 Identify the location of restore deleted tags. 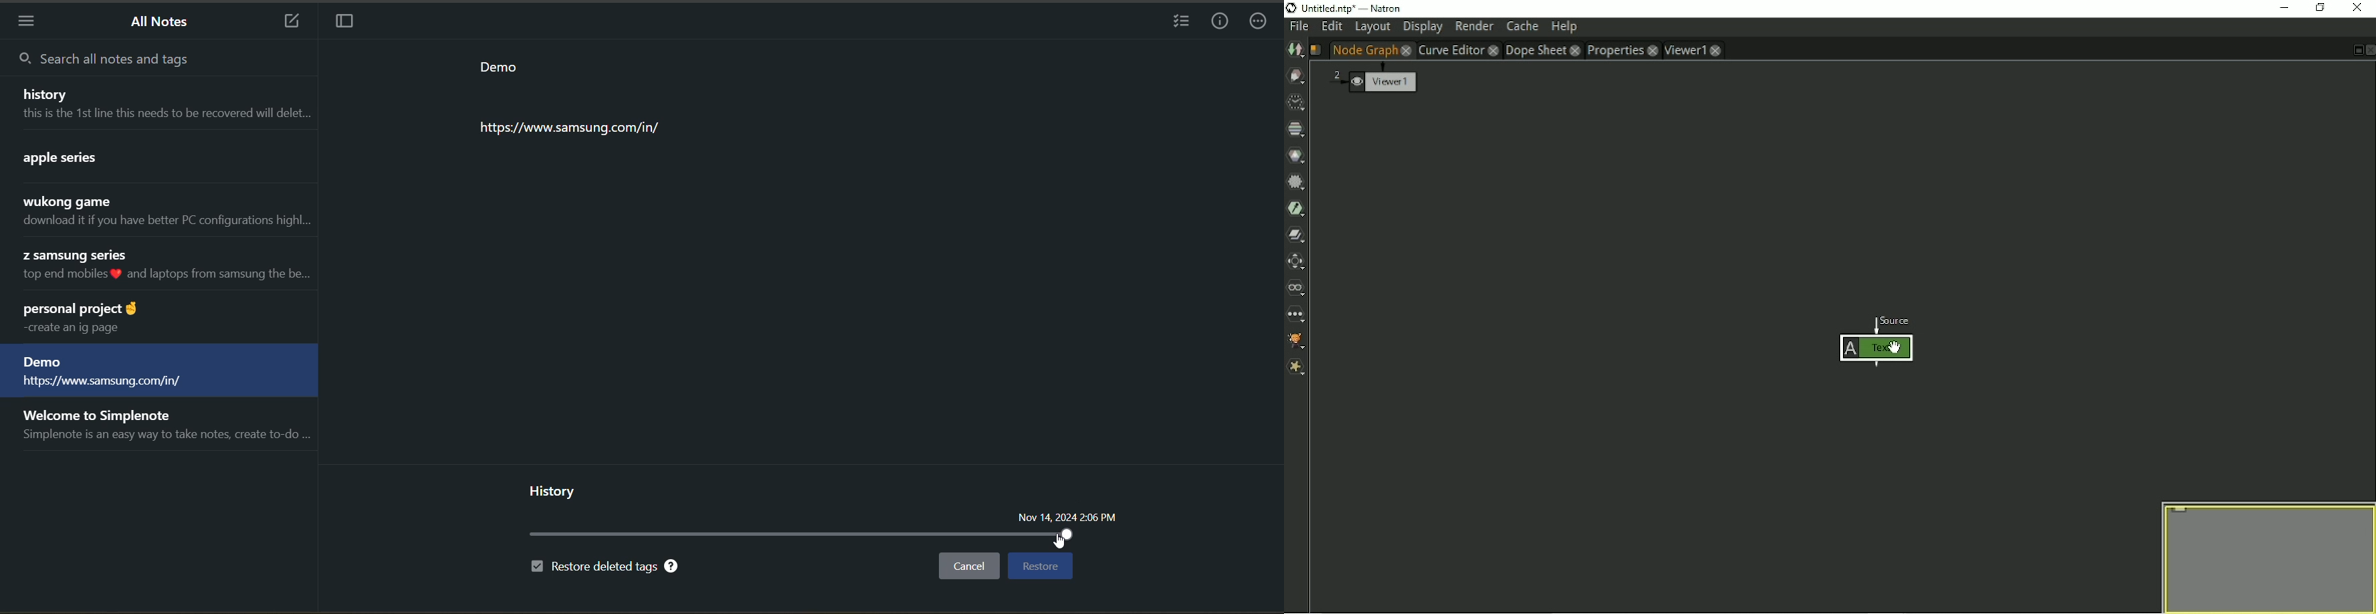
(605, 568).